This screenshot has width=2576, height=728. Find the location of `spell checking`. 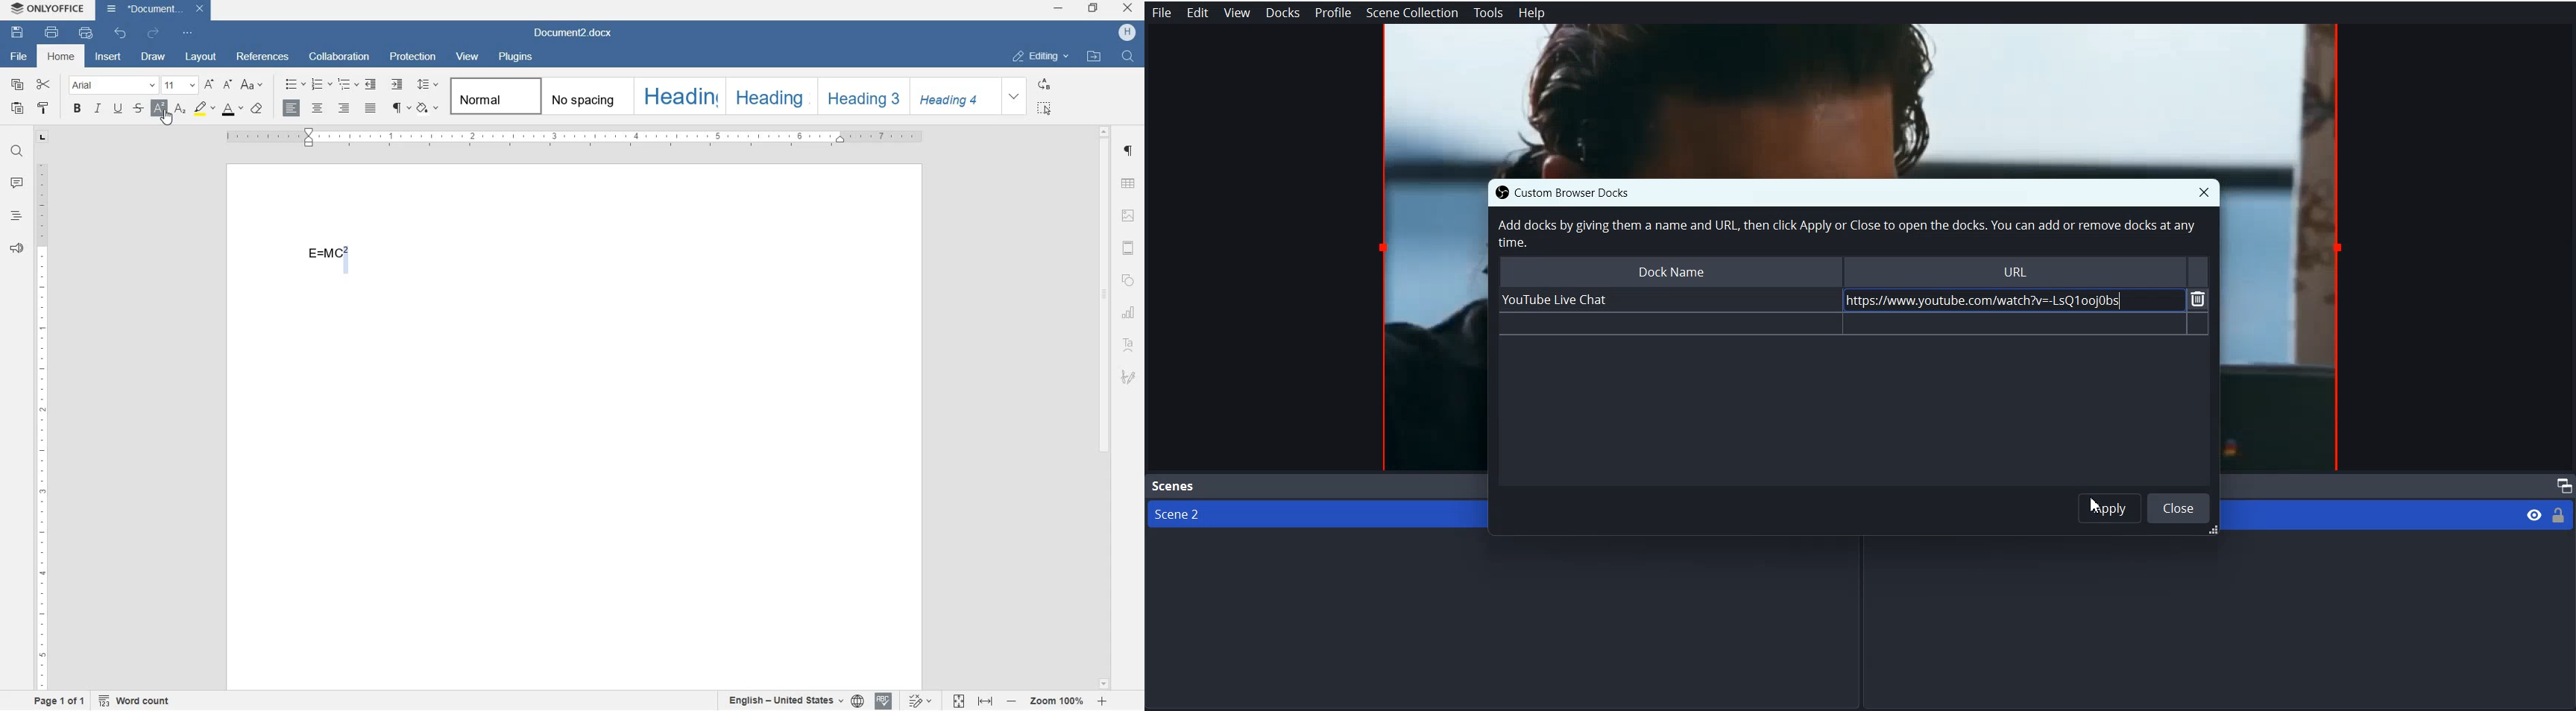

spell checking is located at coordinates (882, 701).